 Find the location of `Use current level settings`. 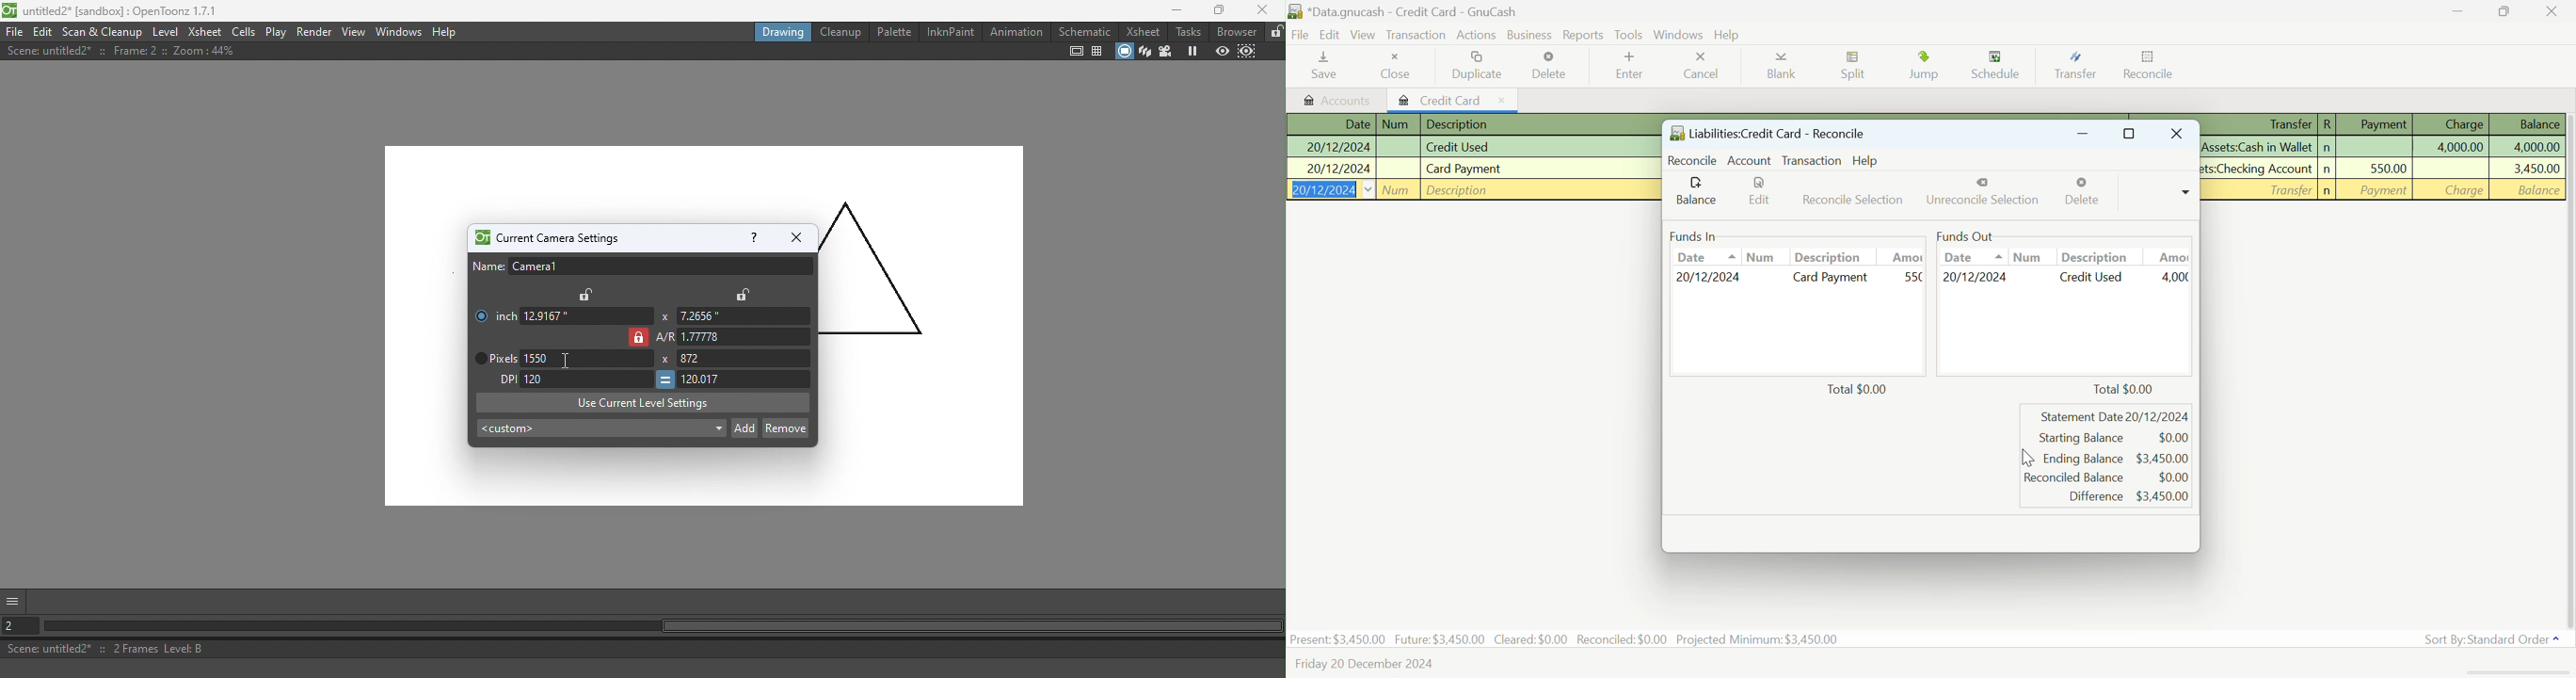

Use current level settings is located at coordinates (643, 402).